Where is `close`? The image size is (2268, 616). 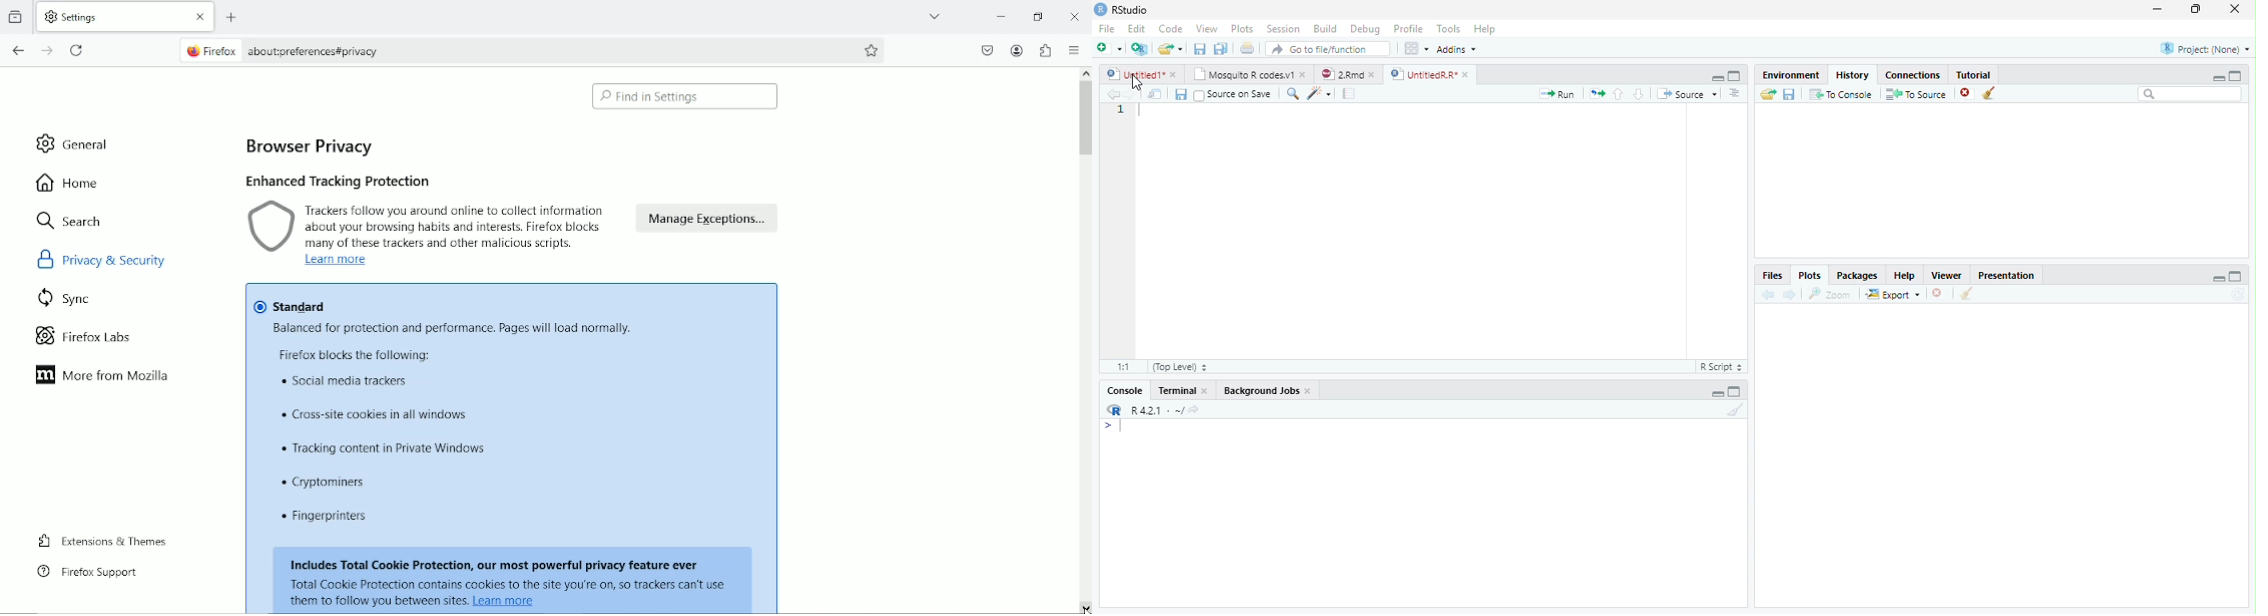 close is located at coordinates (1310, 392).